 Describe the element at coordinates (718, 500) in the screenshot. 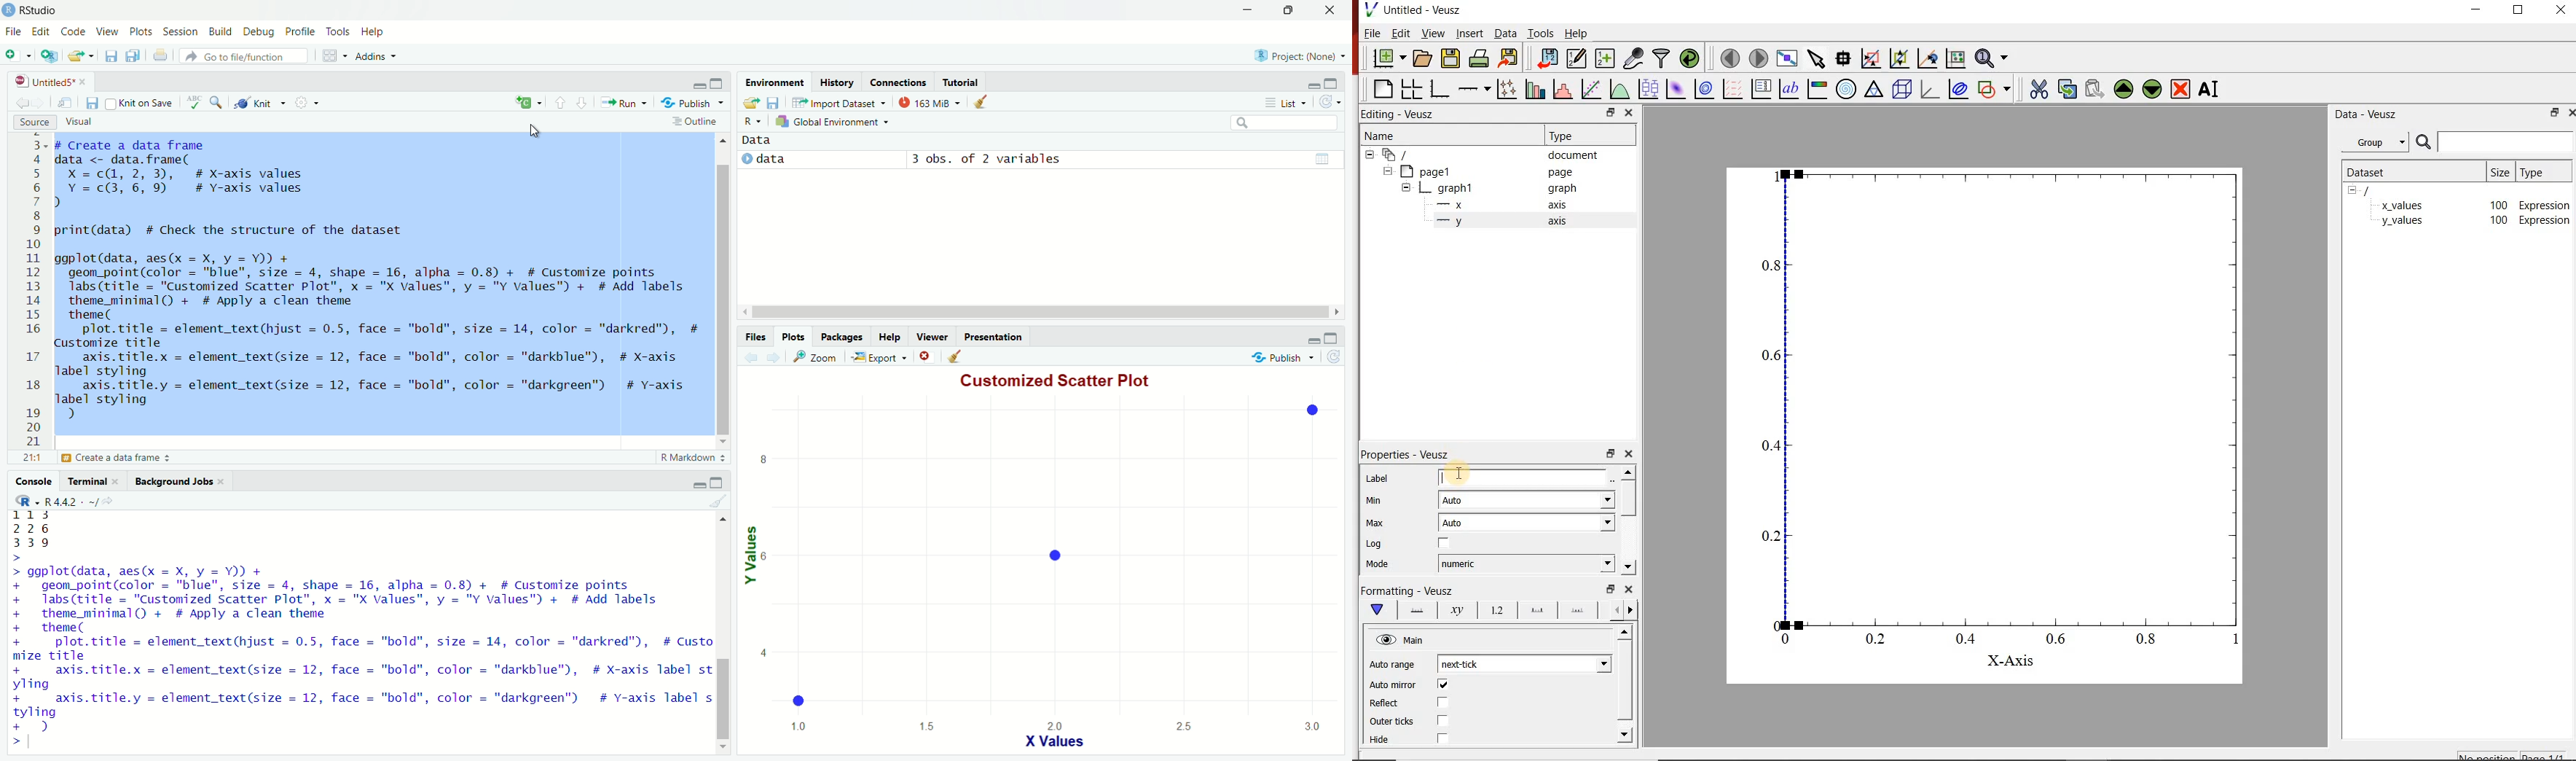

I see `Clear console` at that location.